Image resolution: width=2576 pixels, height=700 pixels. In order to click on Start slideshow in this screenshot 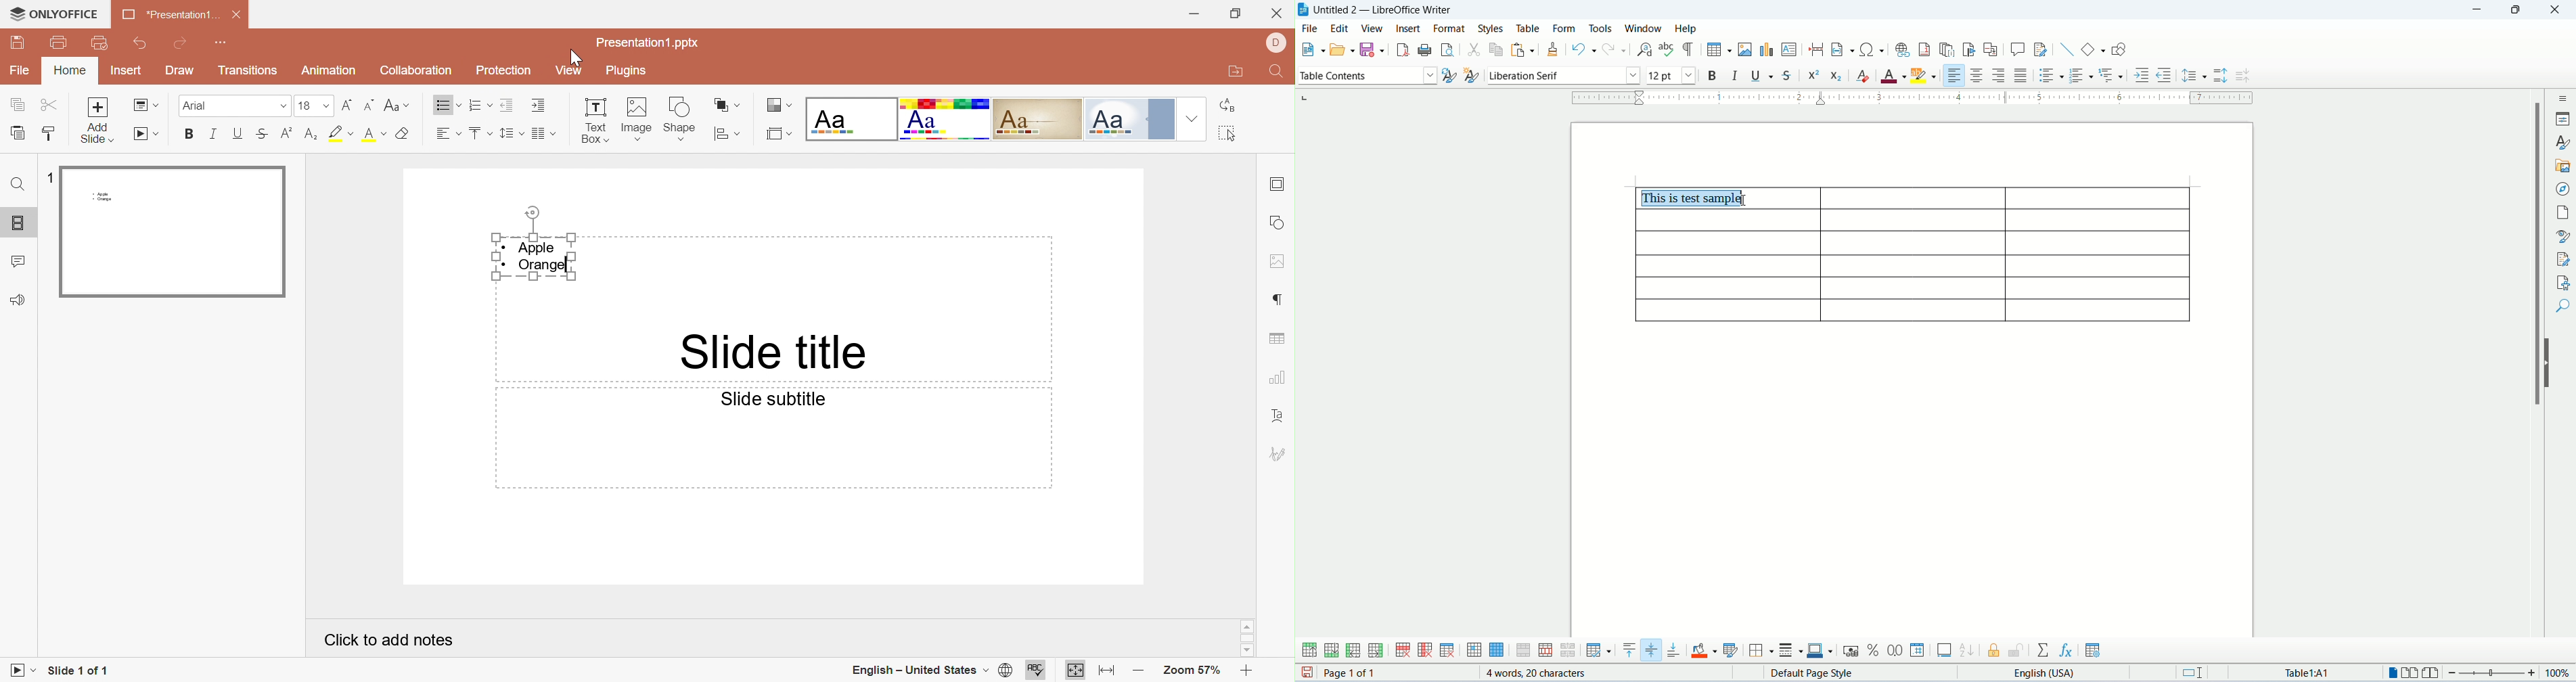, I will do `click(20, 673)`.